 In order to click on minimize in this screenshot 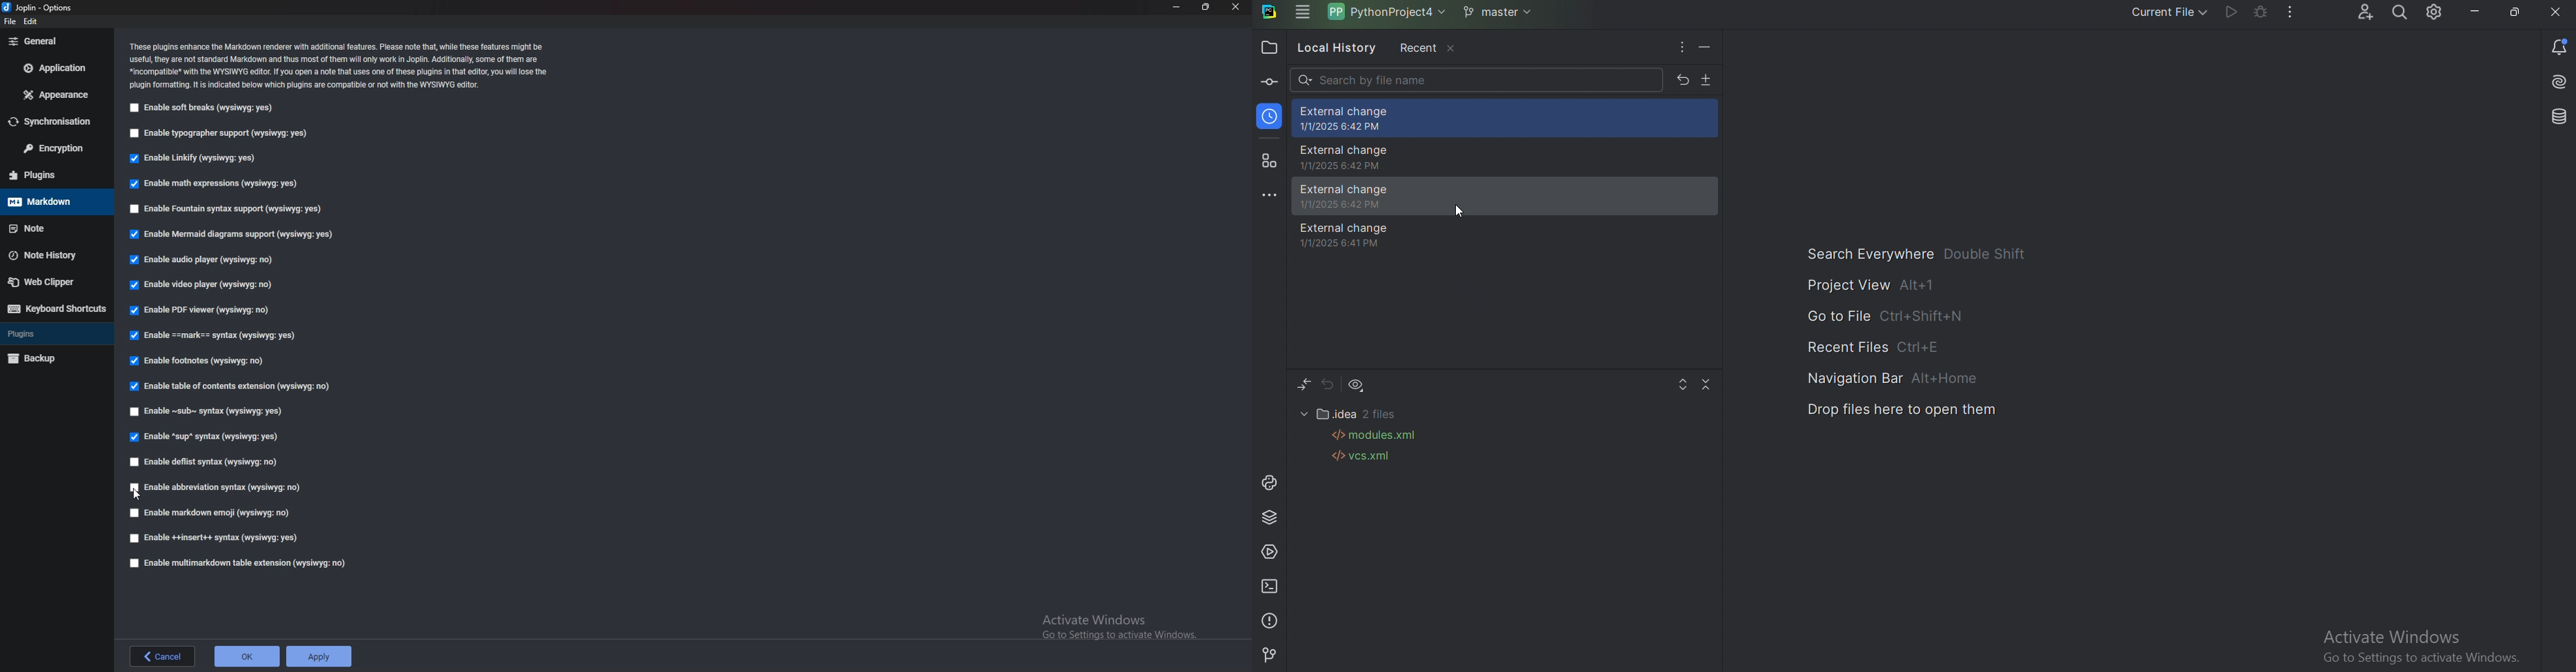, I will do `click(1175, 6)`.